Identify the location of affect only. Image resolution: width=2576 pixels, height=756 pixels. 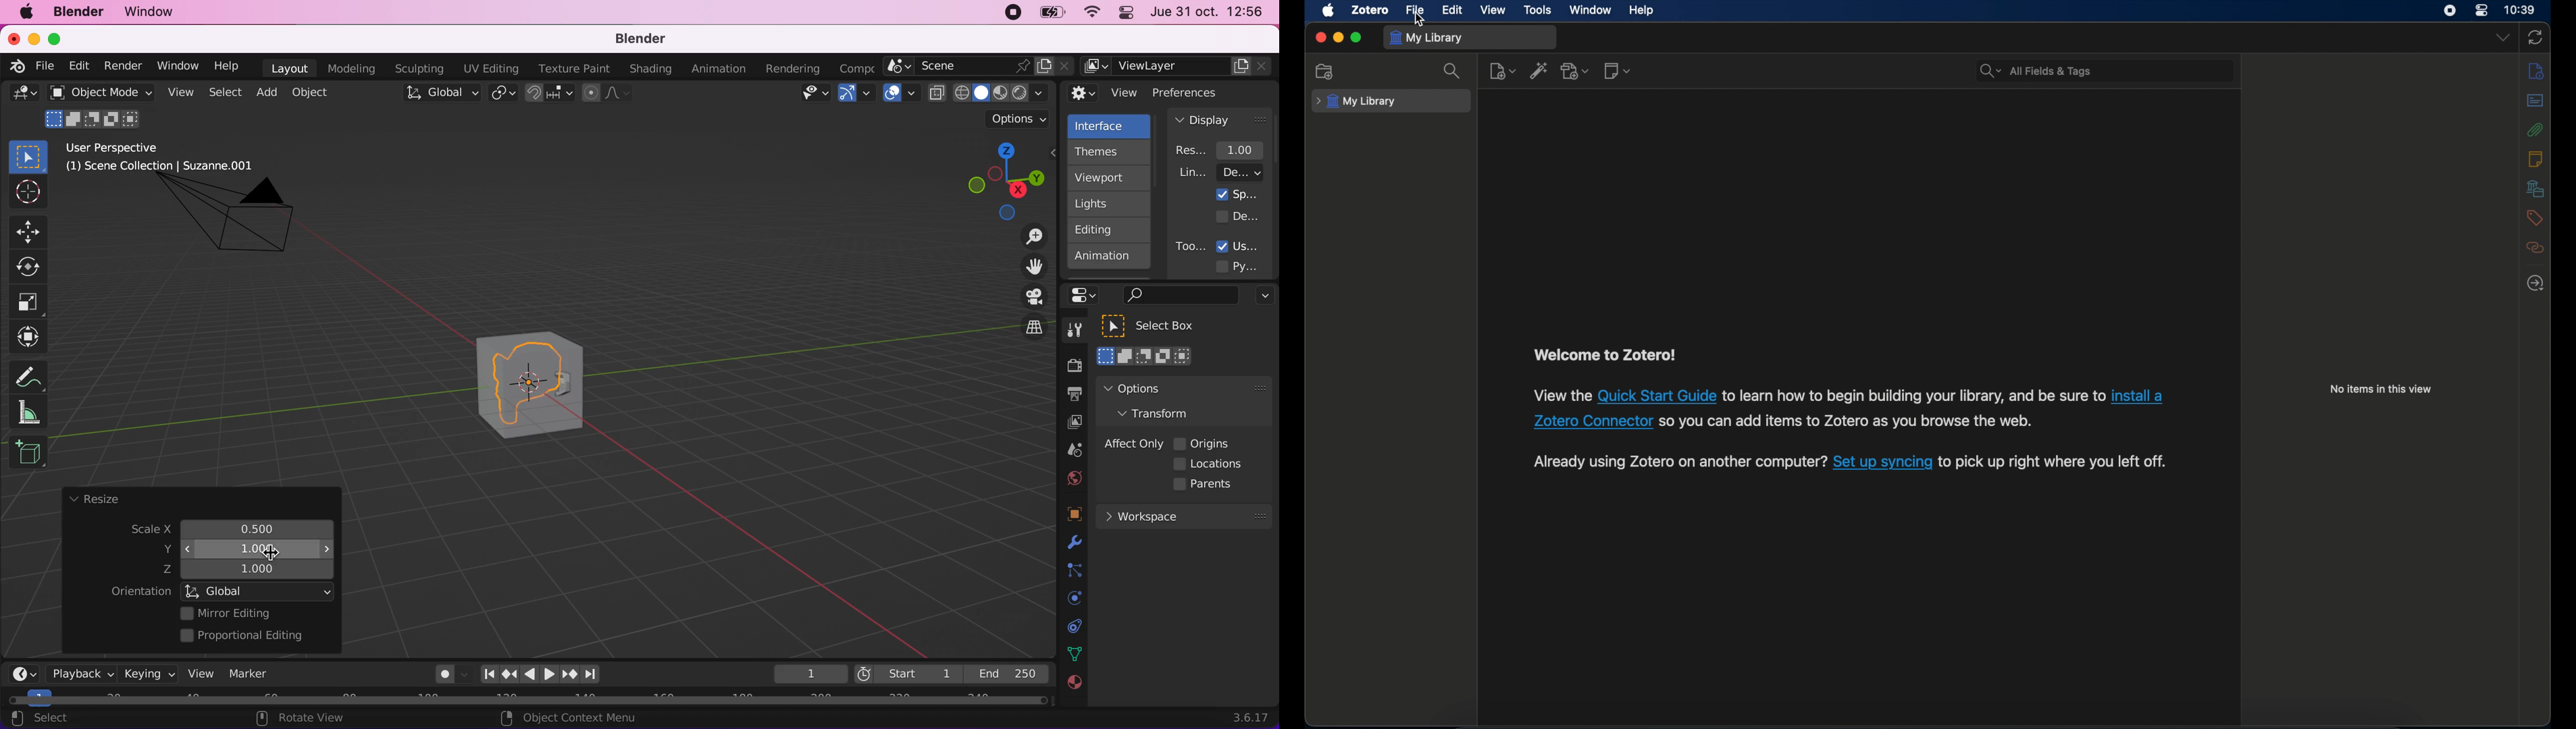
(1132, 444).